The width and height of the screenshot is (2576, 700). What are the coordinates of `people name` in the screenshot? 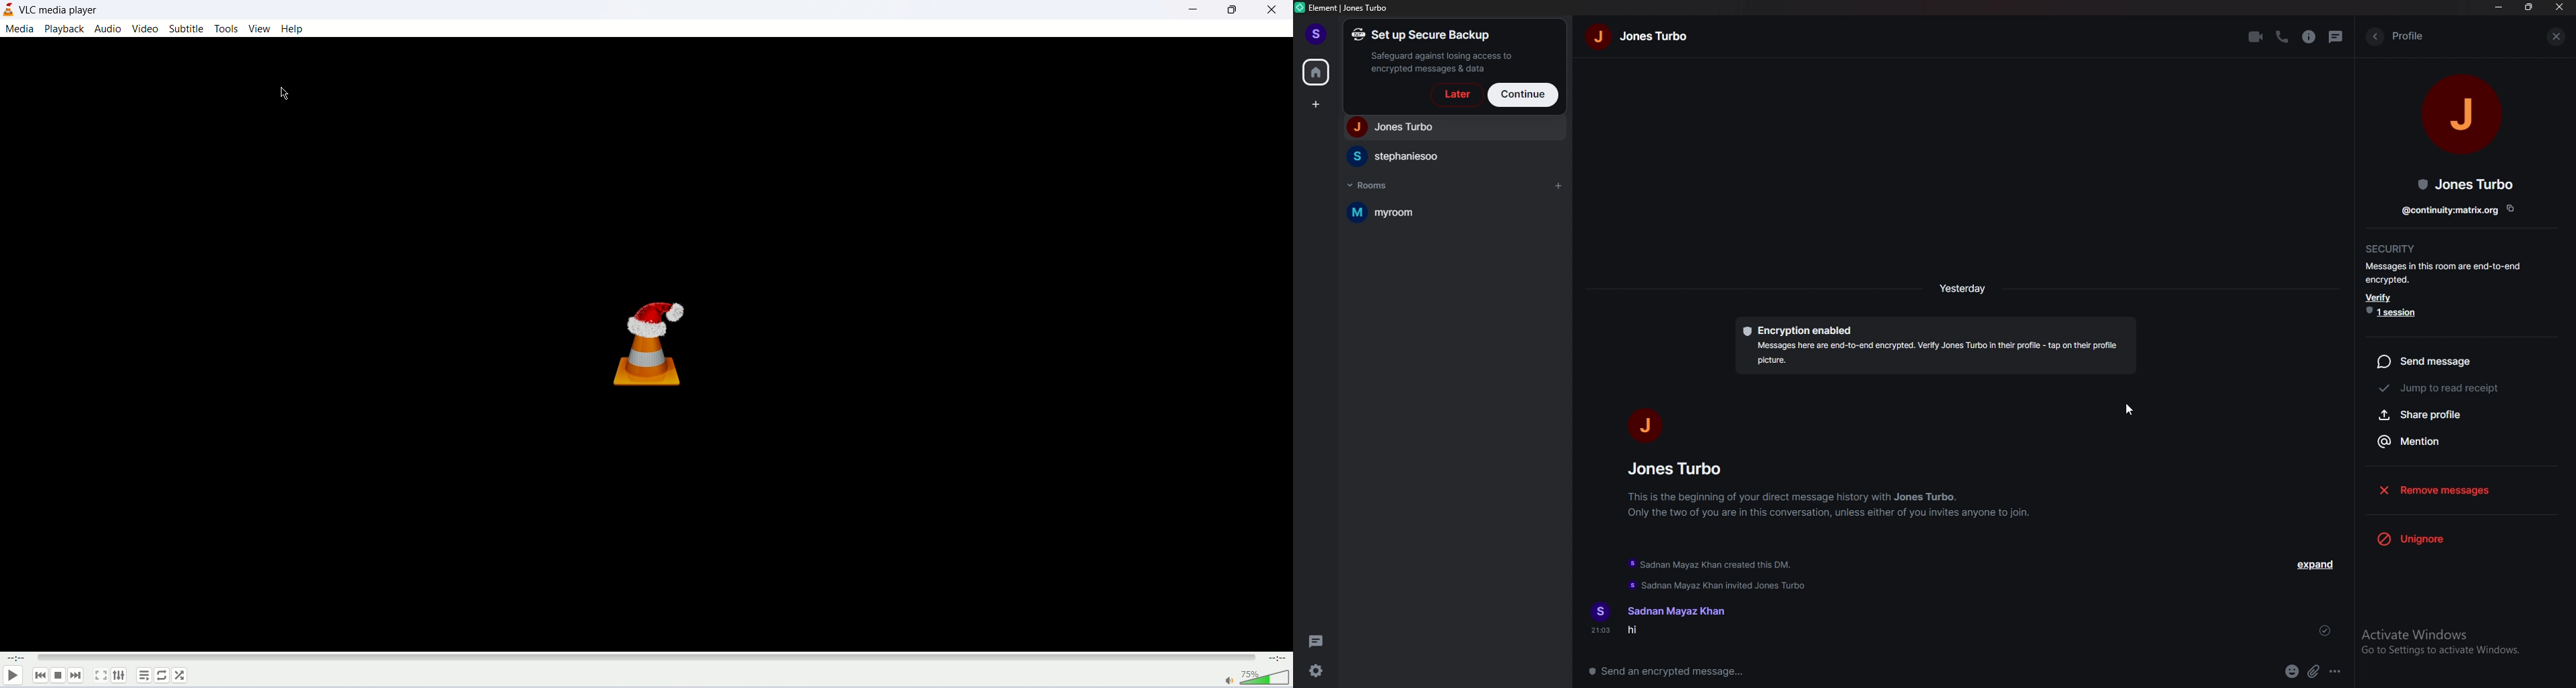 It's located at (2466, 184).